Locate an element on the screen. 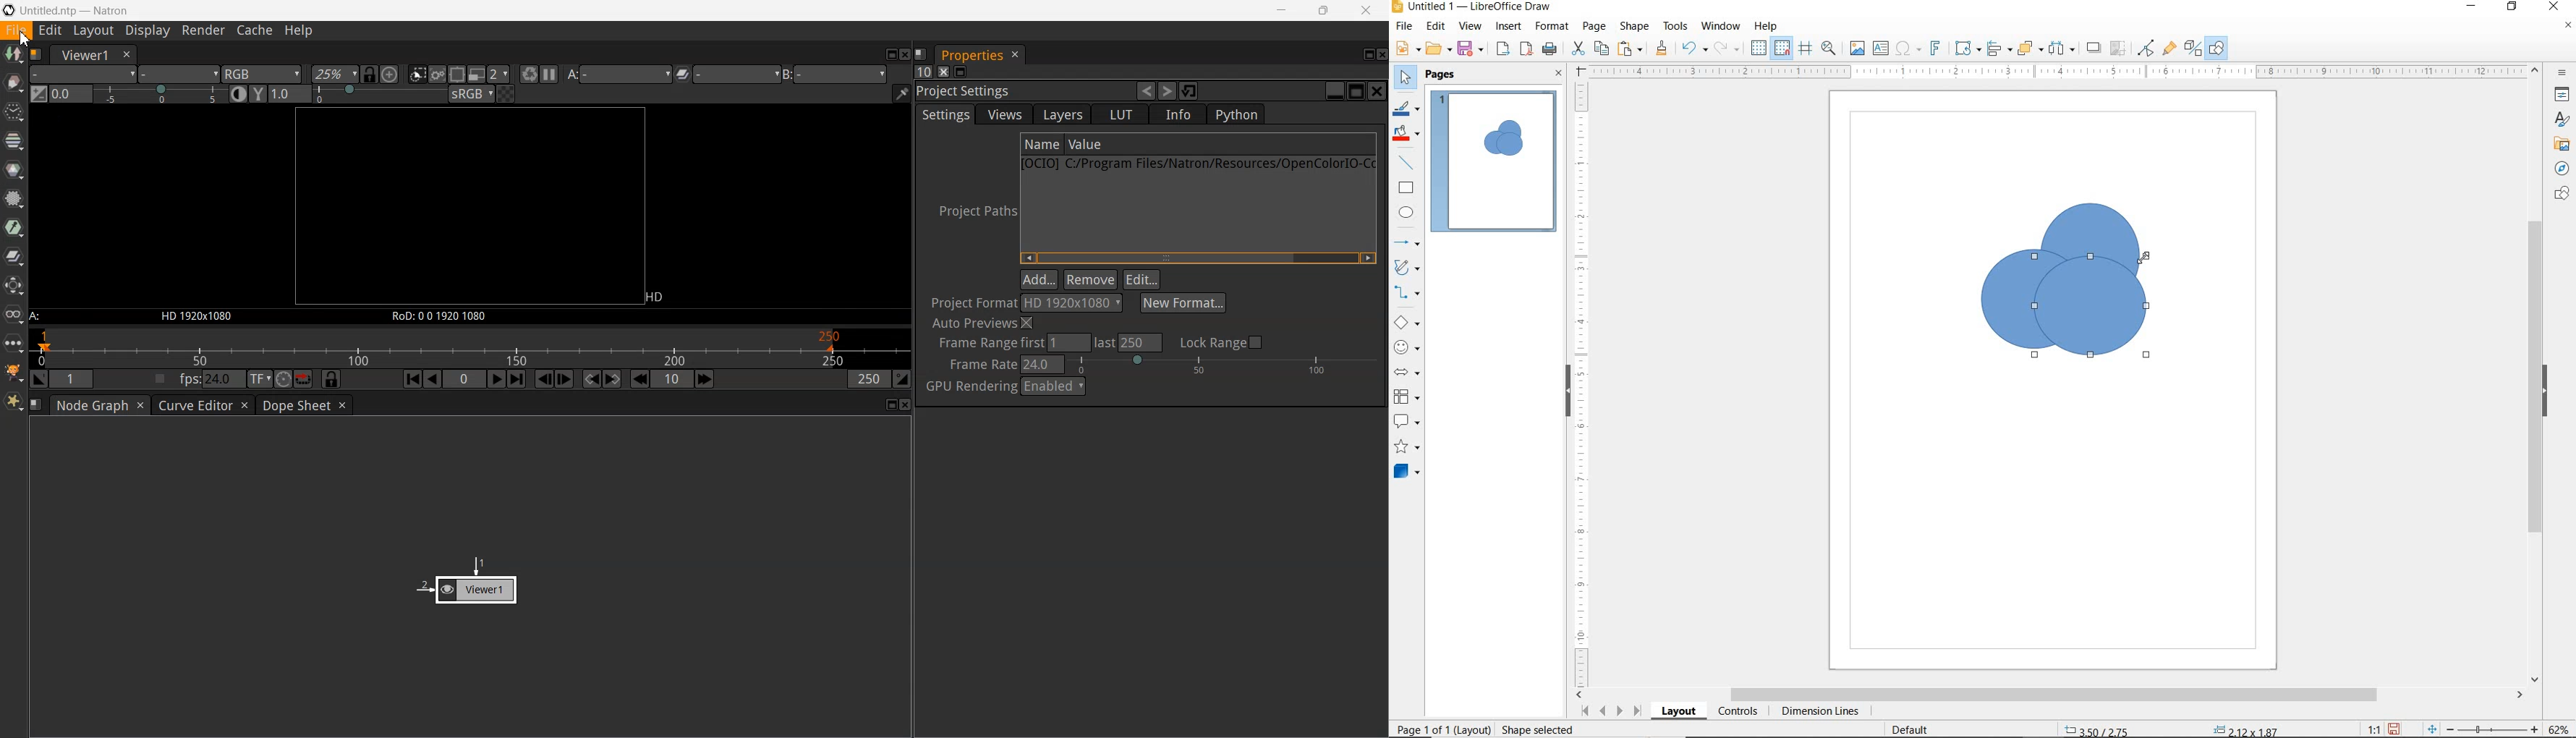 This screenshot has height=756, width=2576. ZOOM & PAN is located at coordinates (1829, 47).